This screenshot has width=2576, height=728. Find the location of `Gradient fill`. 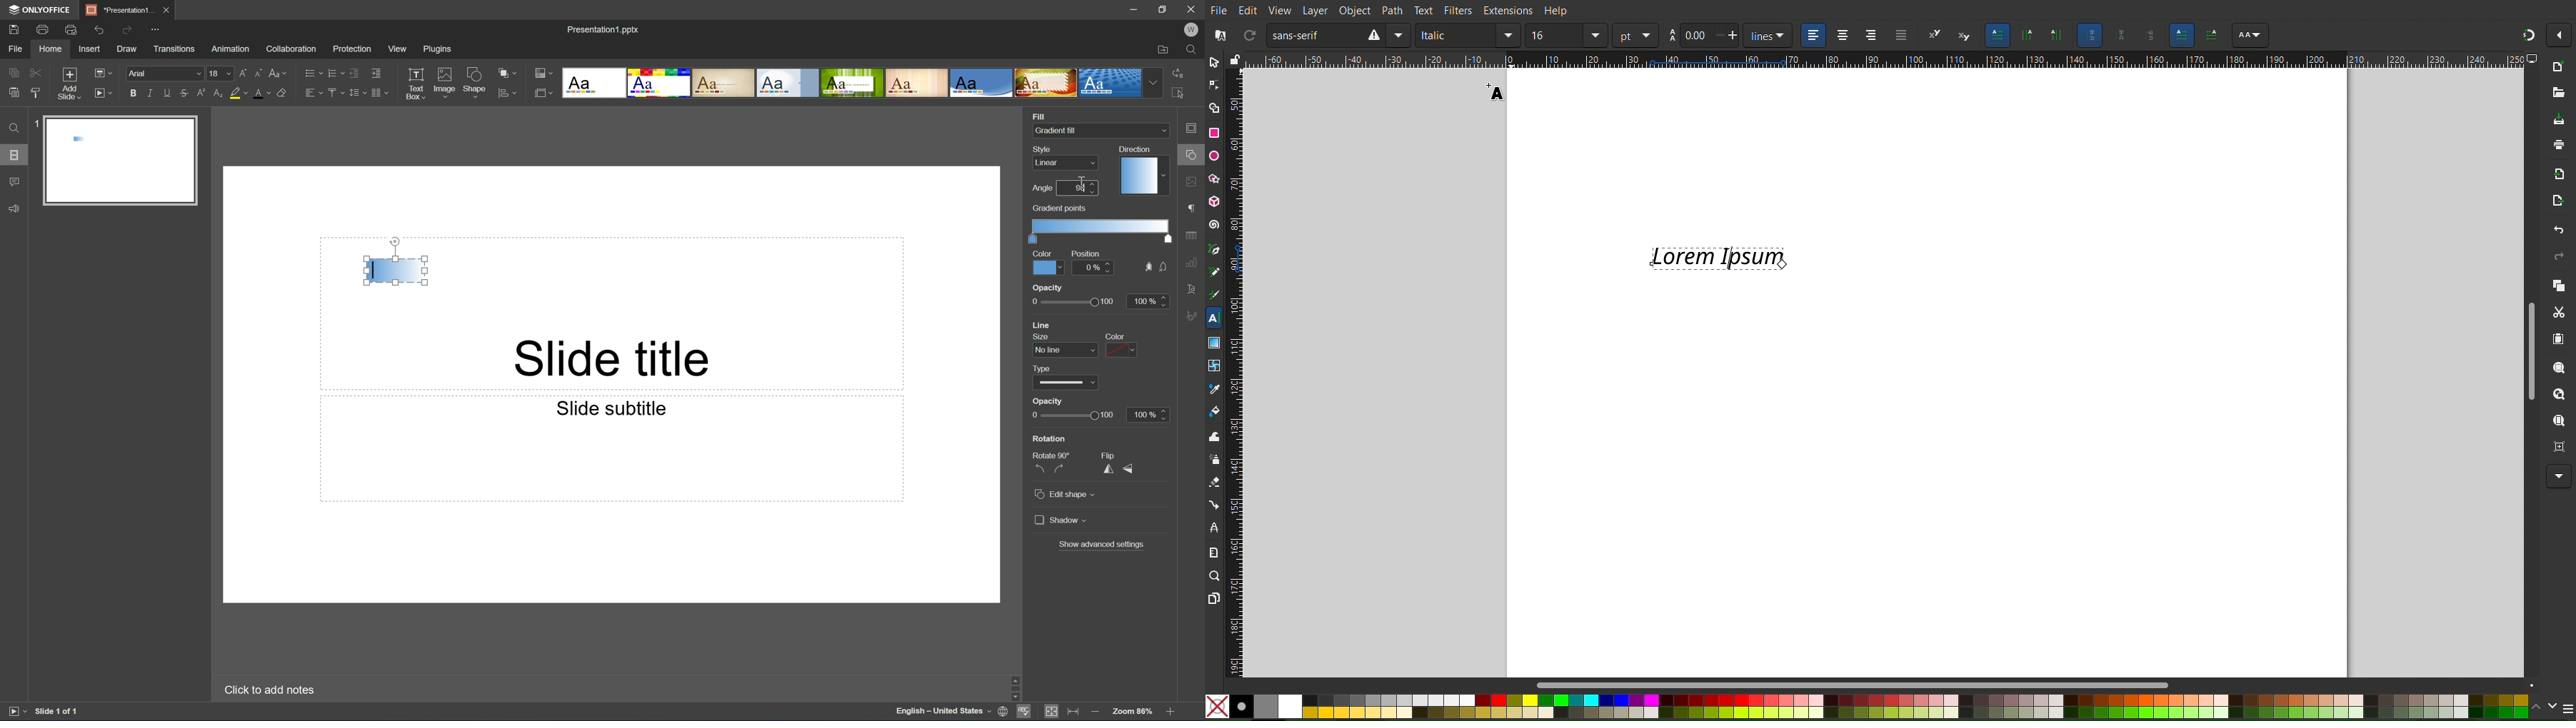

Gradient fill is located at coordinates (396, 270).